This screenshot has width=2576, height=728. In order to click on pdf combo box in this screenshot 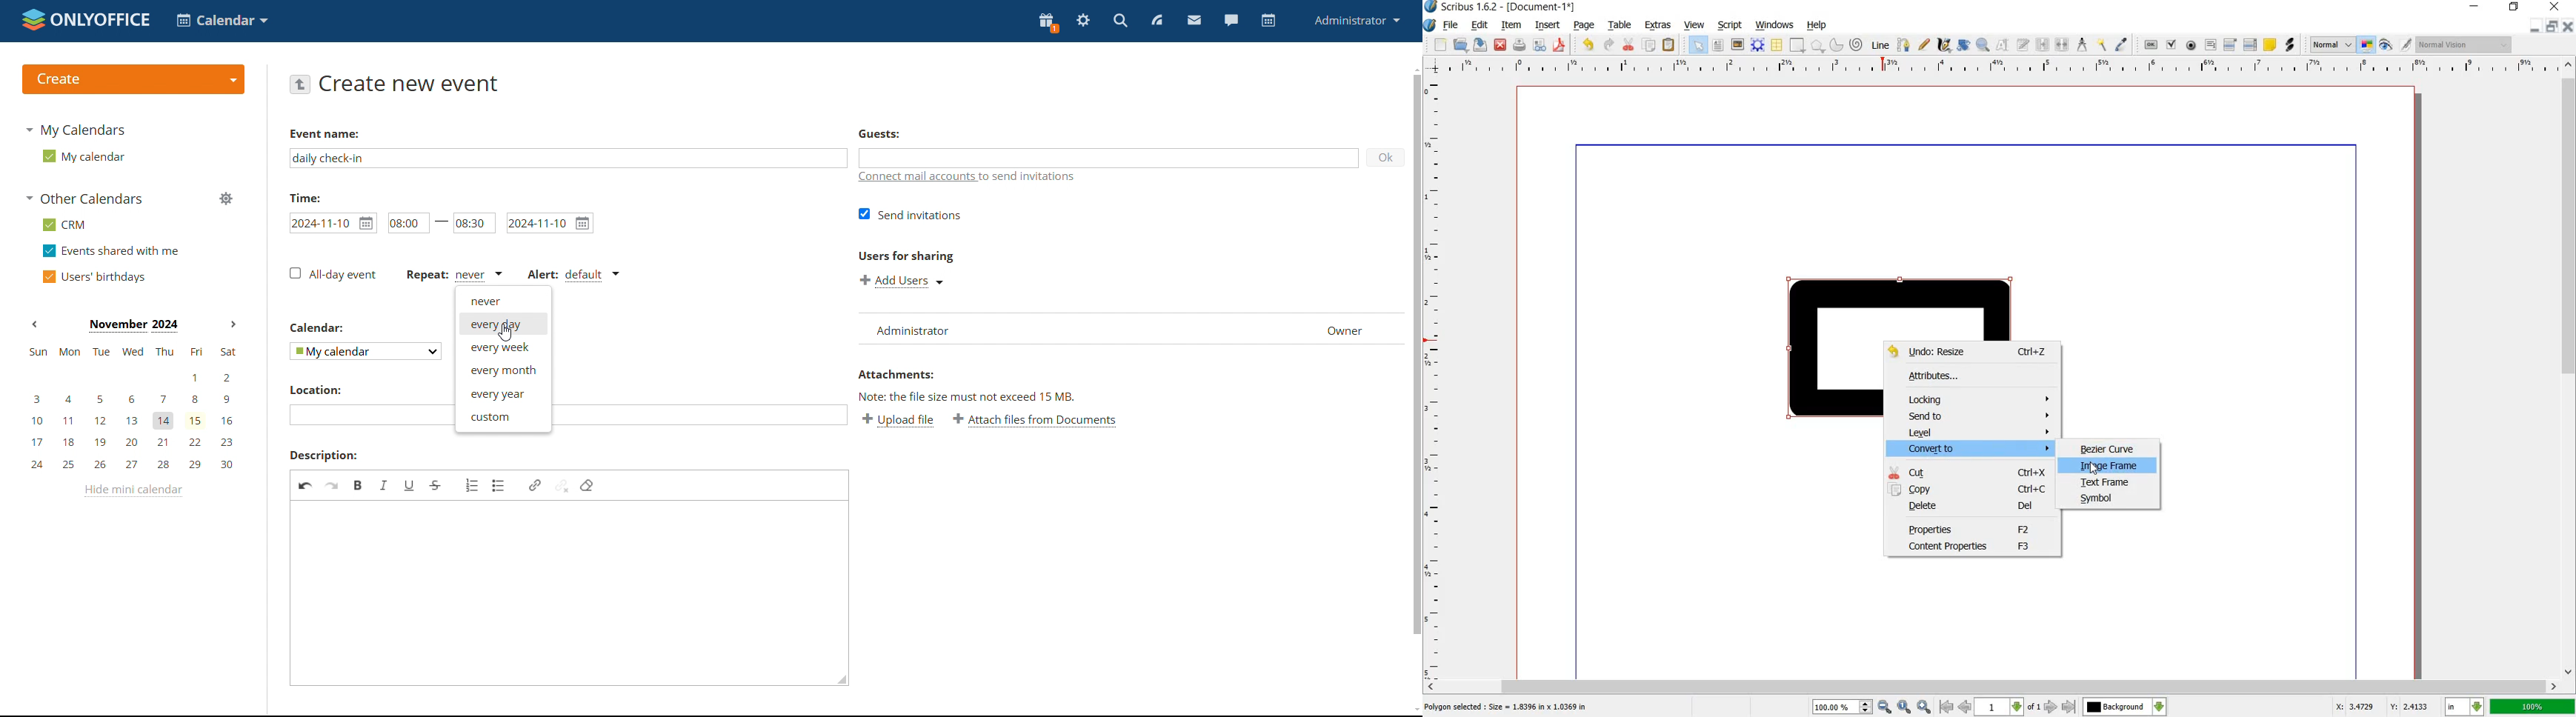, I will do `click(2230, 45)`.